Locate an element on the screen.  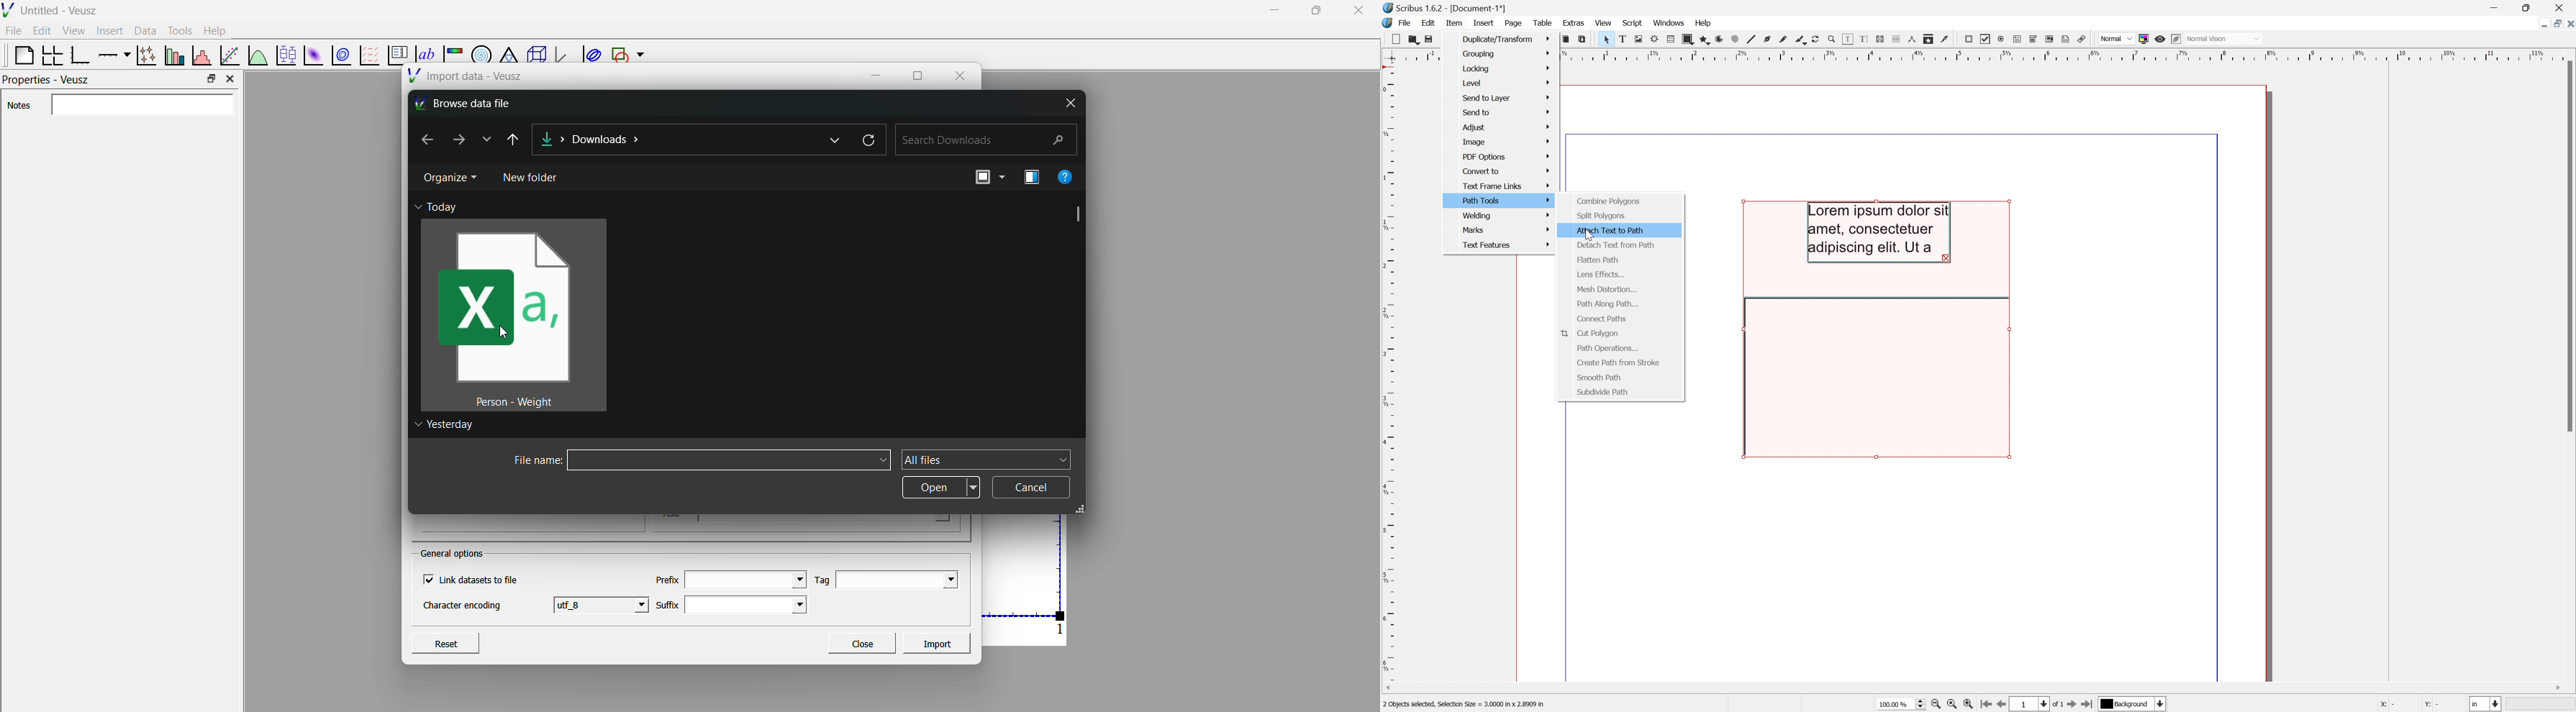
File is located at coordinates (1403, 22).